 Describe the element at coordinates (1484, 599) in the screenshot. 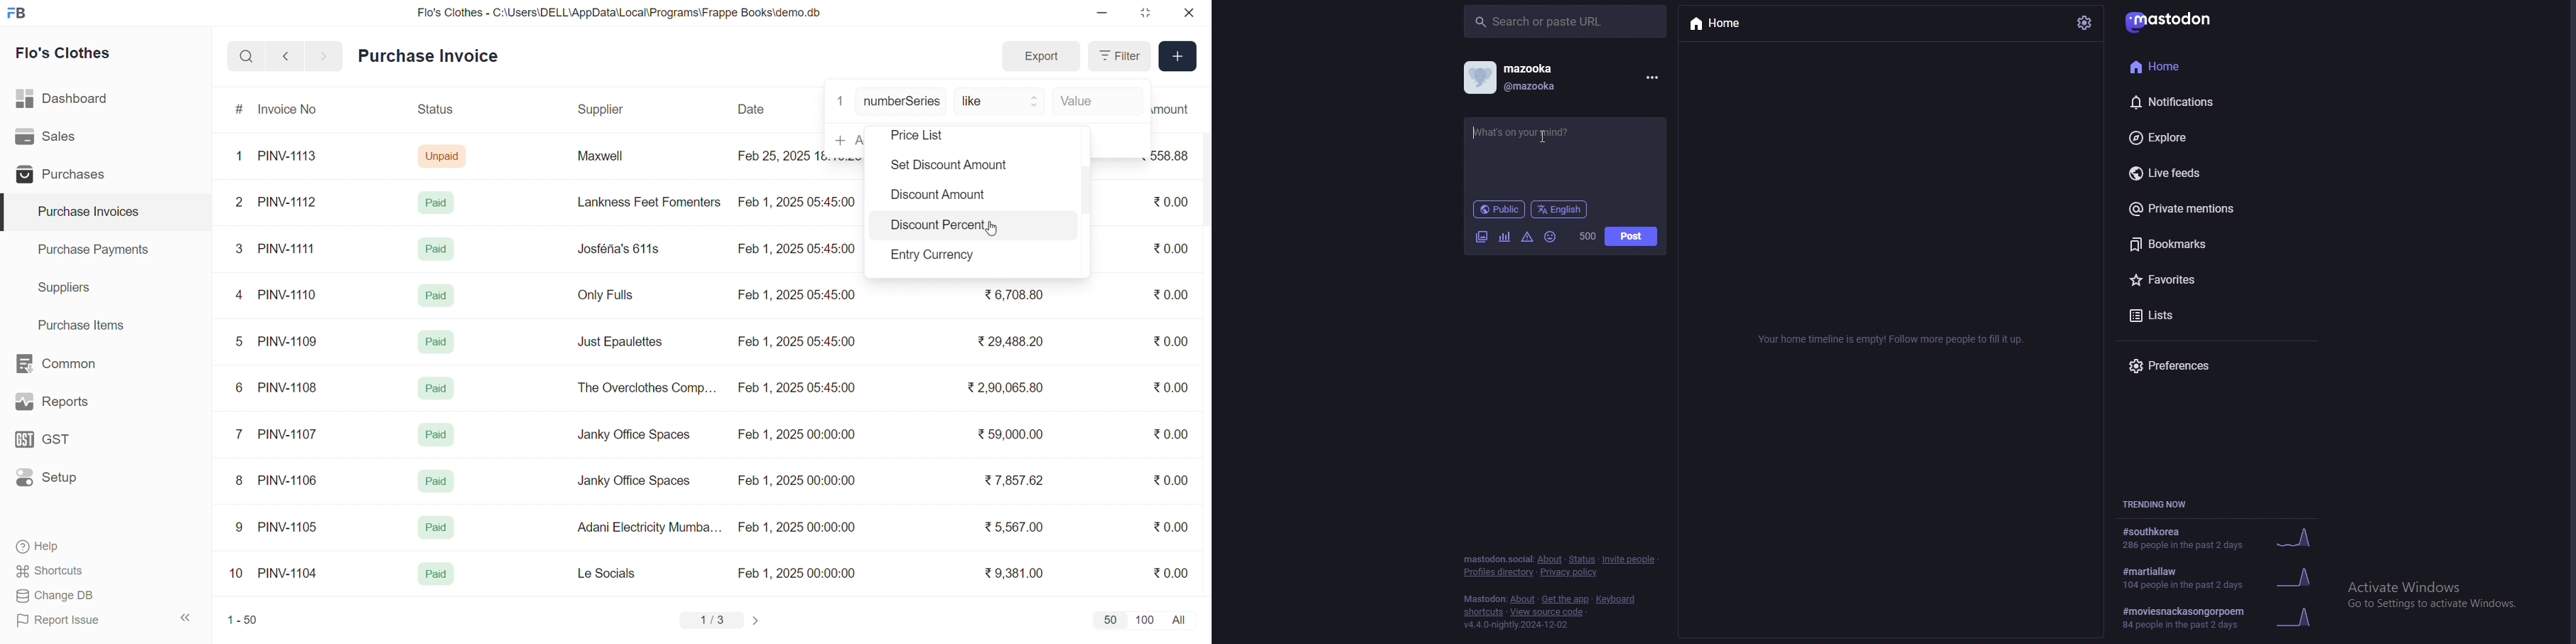

I see `mastodon` at that location.